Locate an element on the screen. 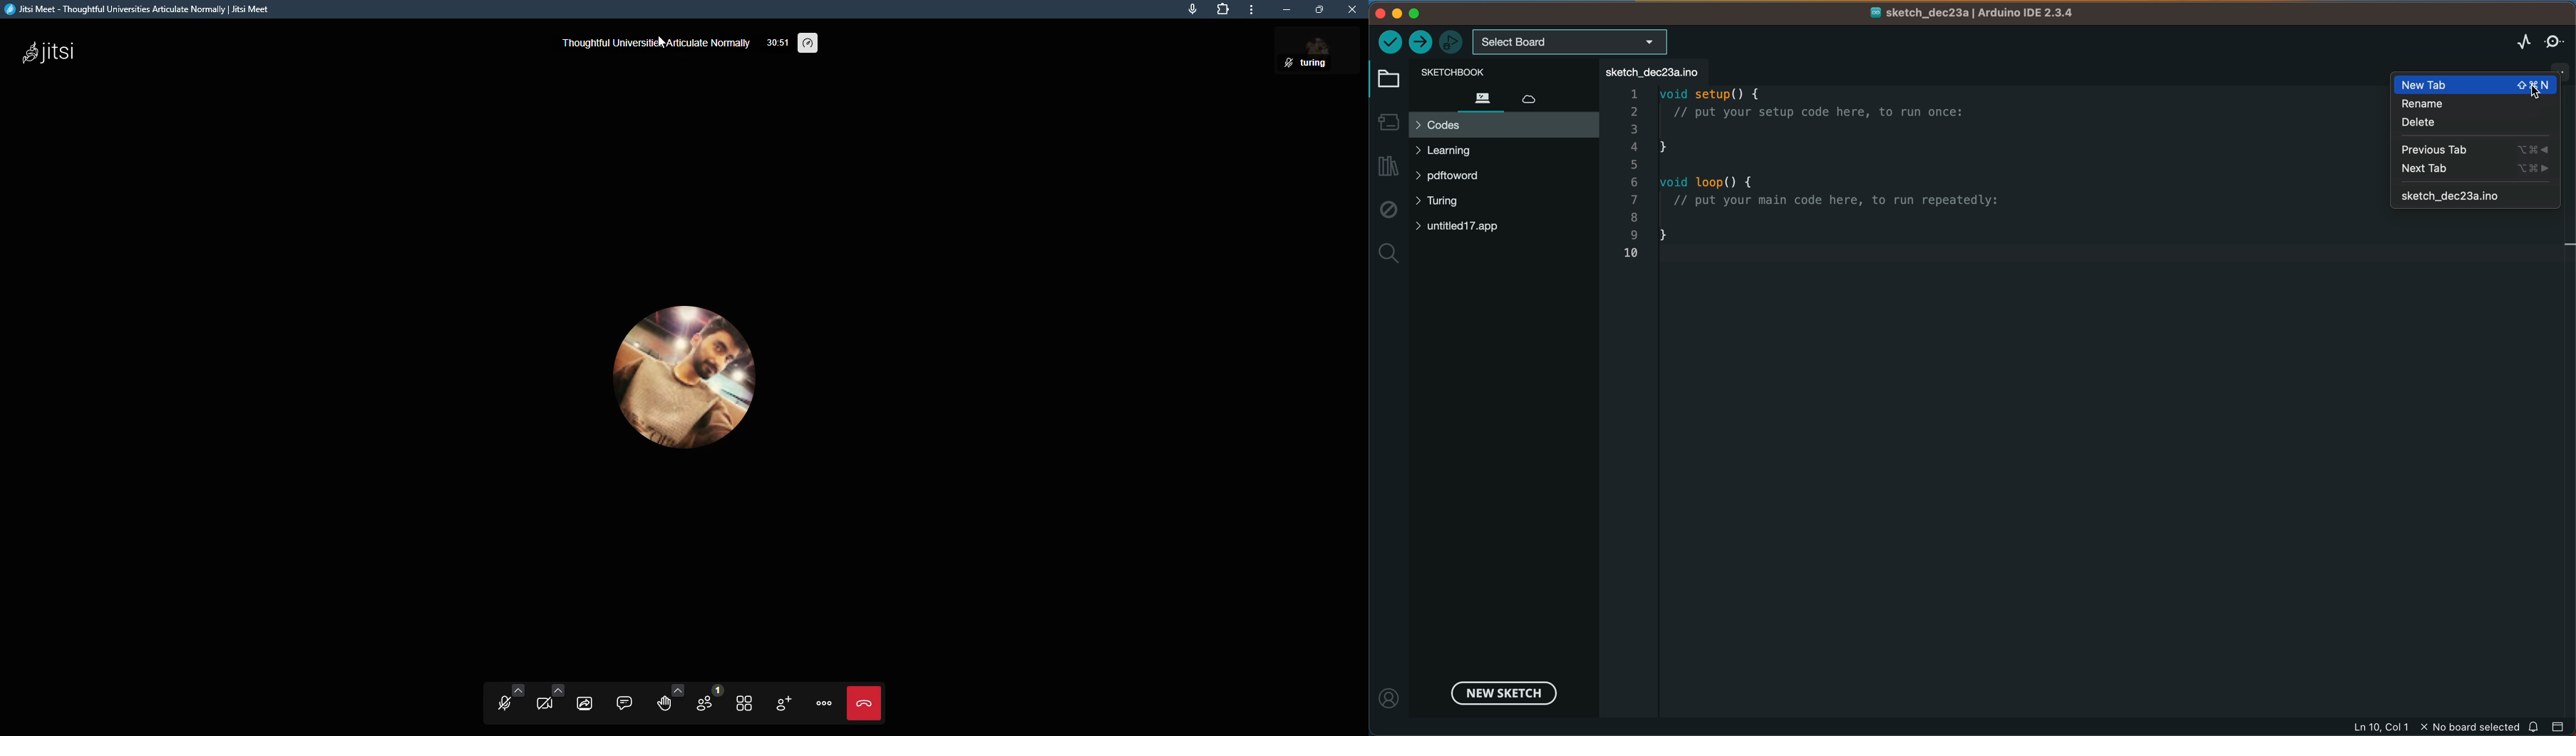 This screenshot has width=2576, height=756. more actions is located at coordinates (826, 703).